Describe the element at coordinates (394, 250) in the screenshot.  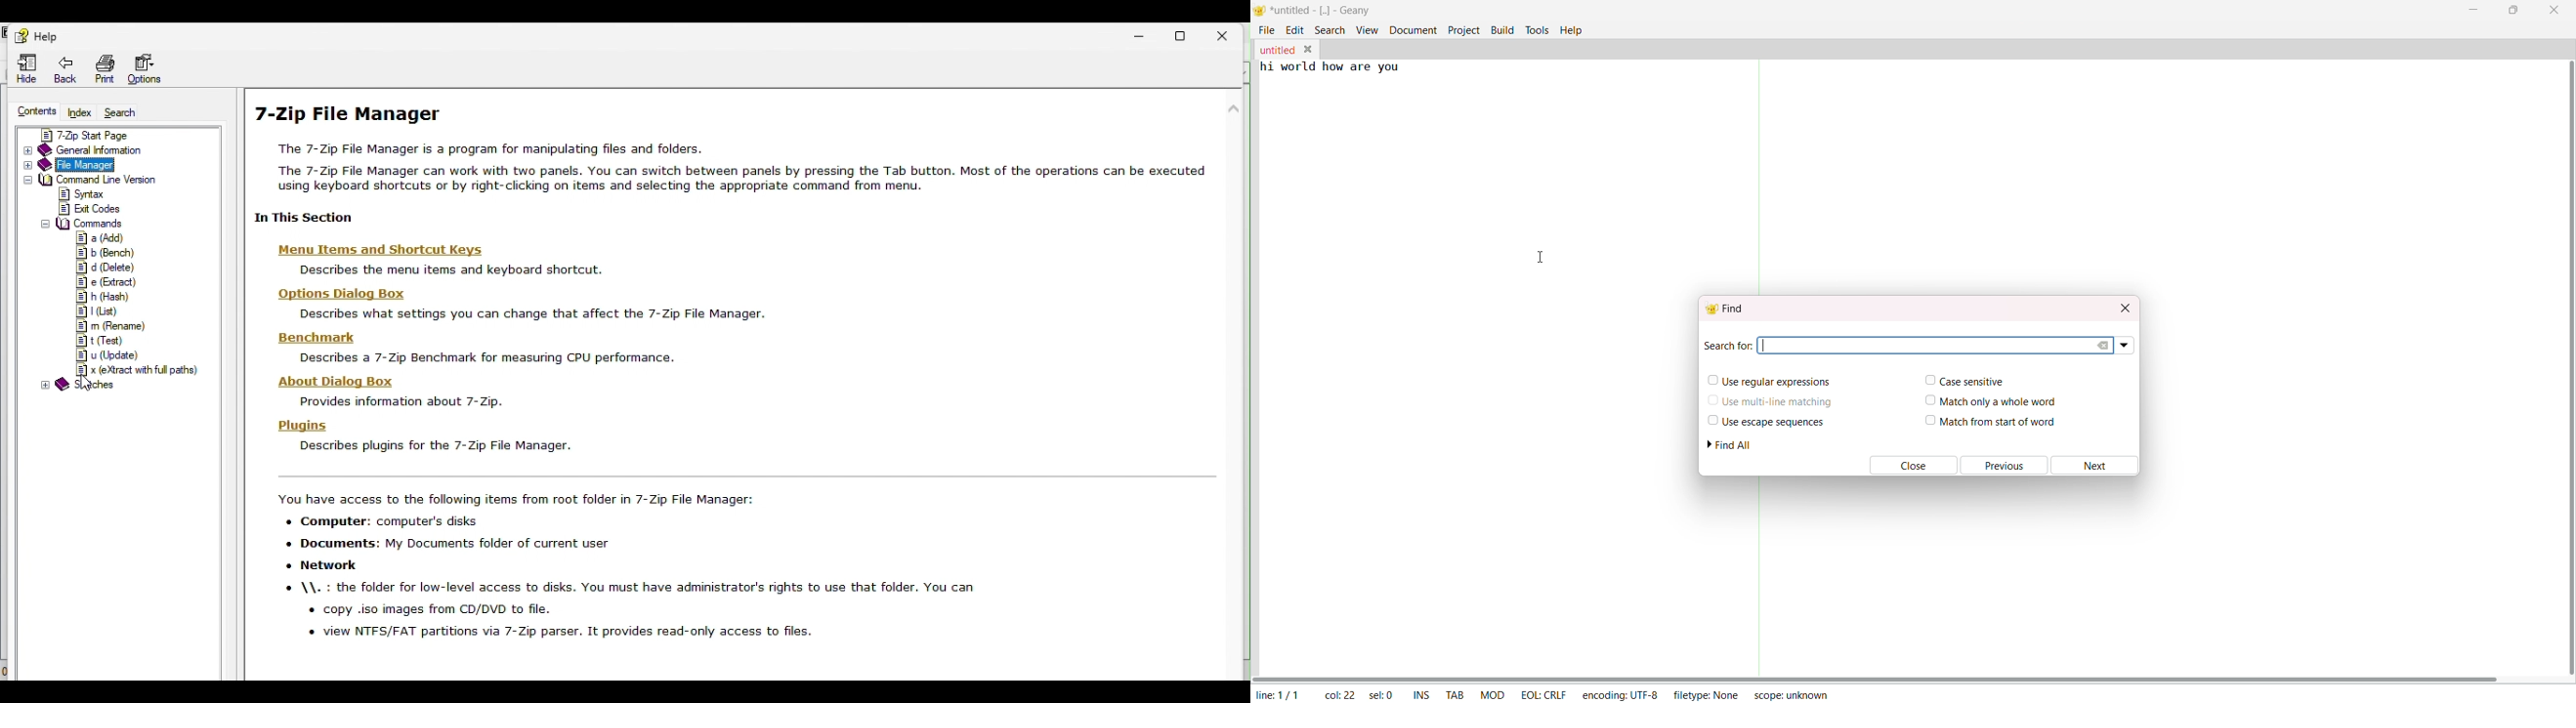
I see `‘Menu Items and Shortcut Keys` at that location.